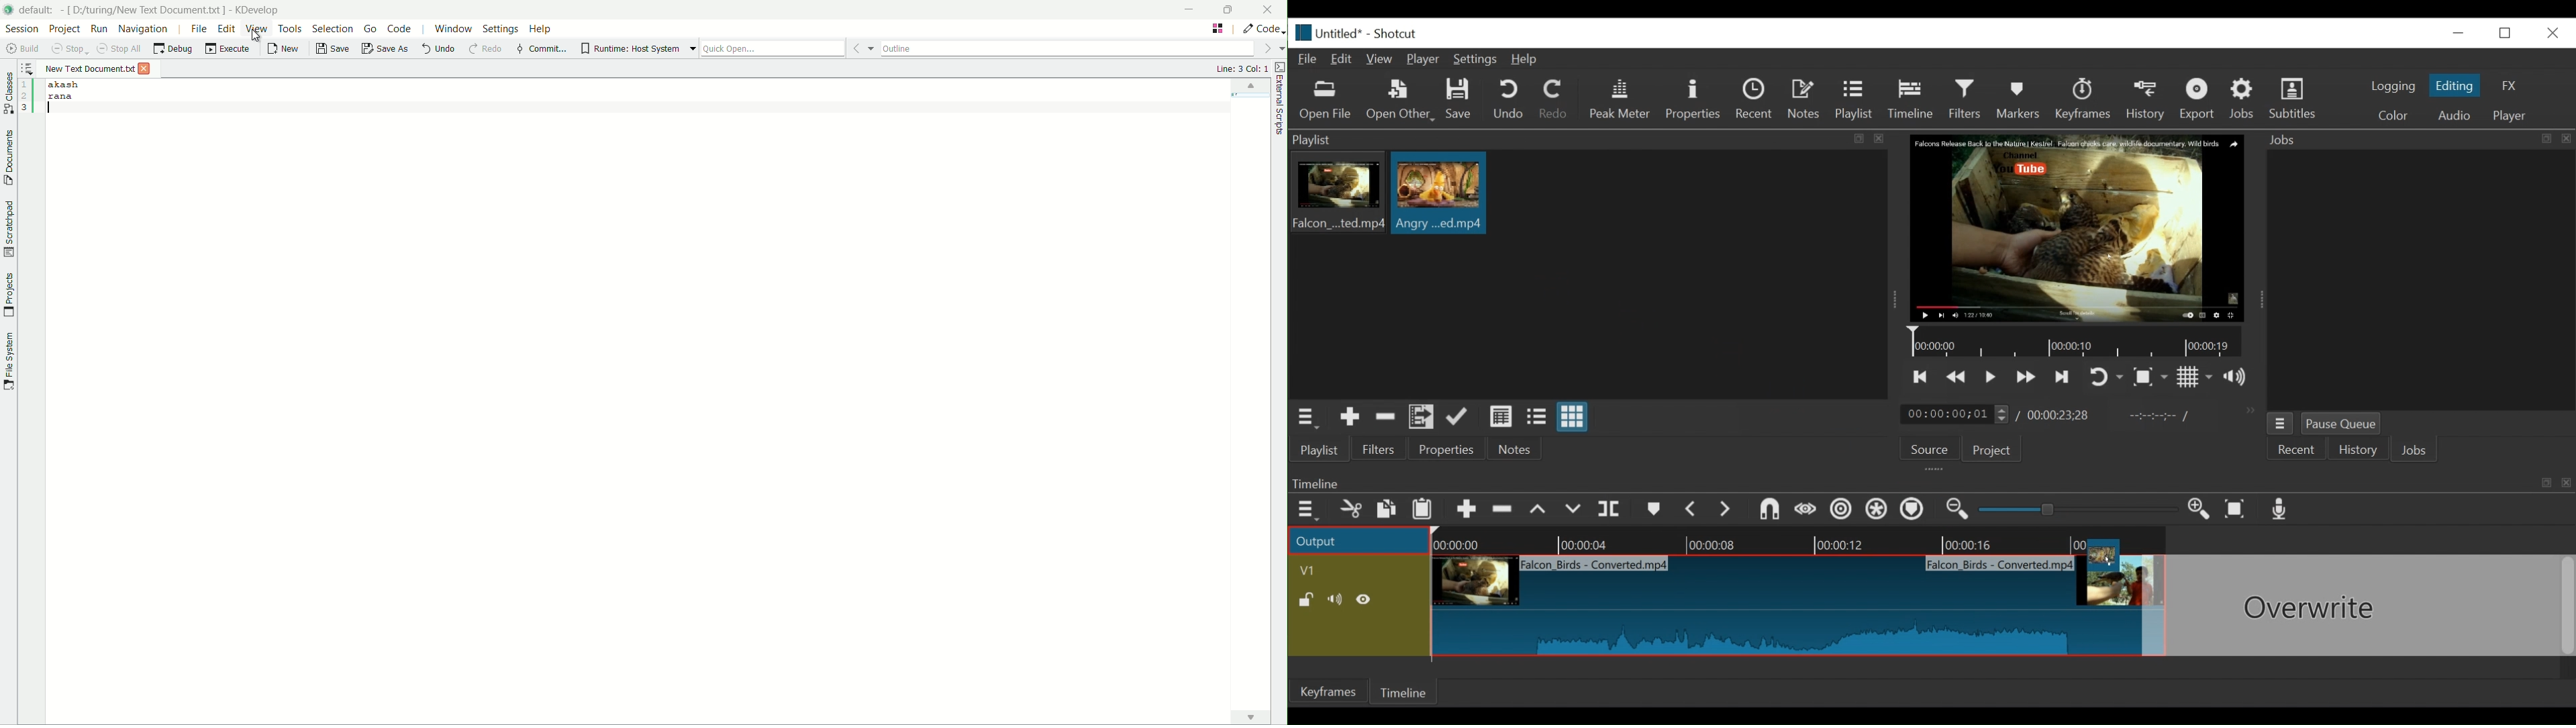 The height and width of the screenshot is (728, 2576). What do you see at coordinates (2201, 510) in the screenshot?
I see `Zoom in` at bounding box center [2201, 510].